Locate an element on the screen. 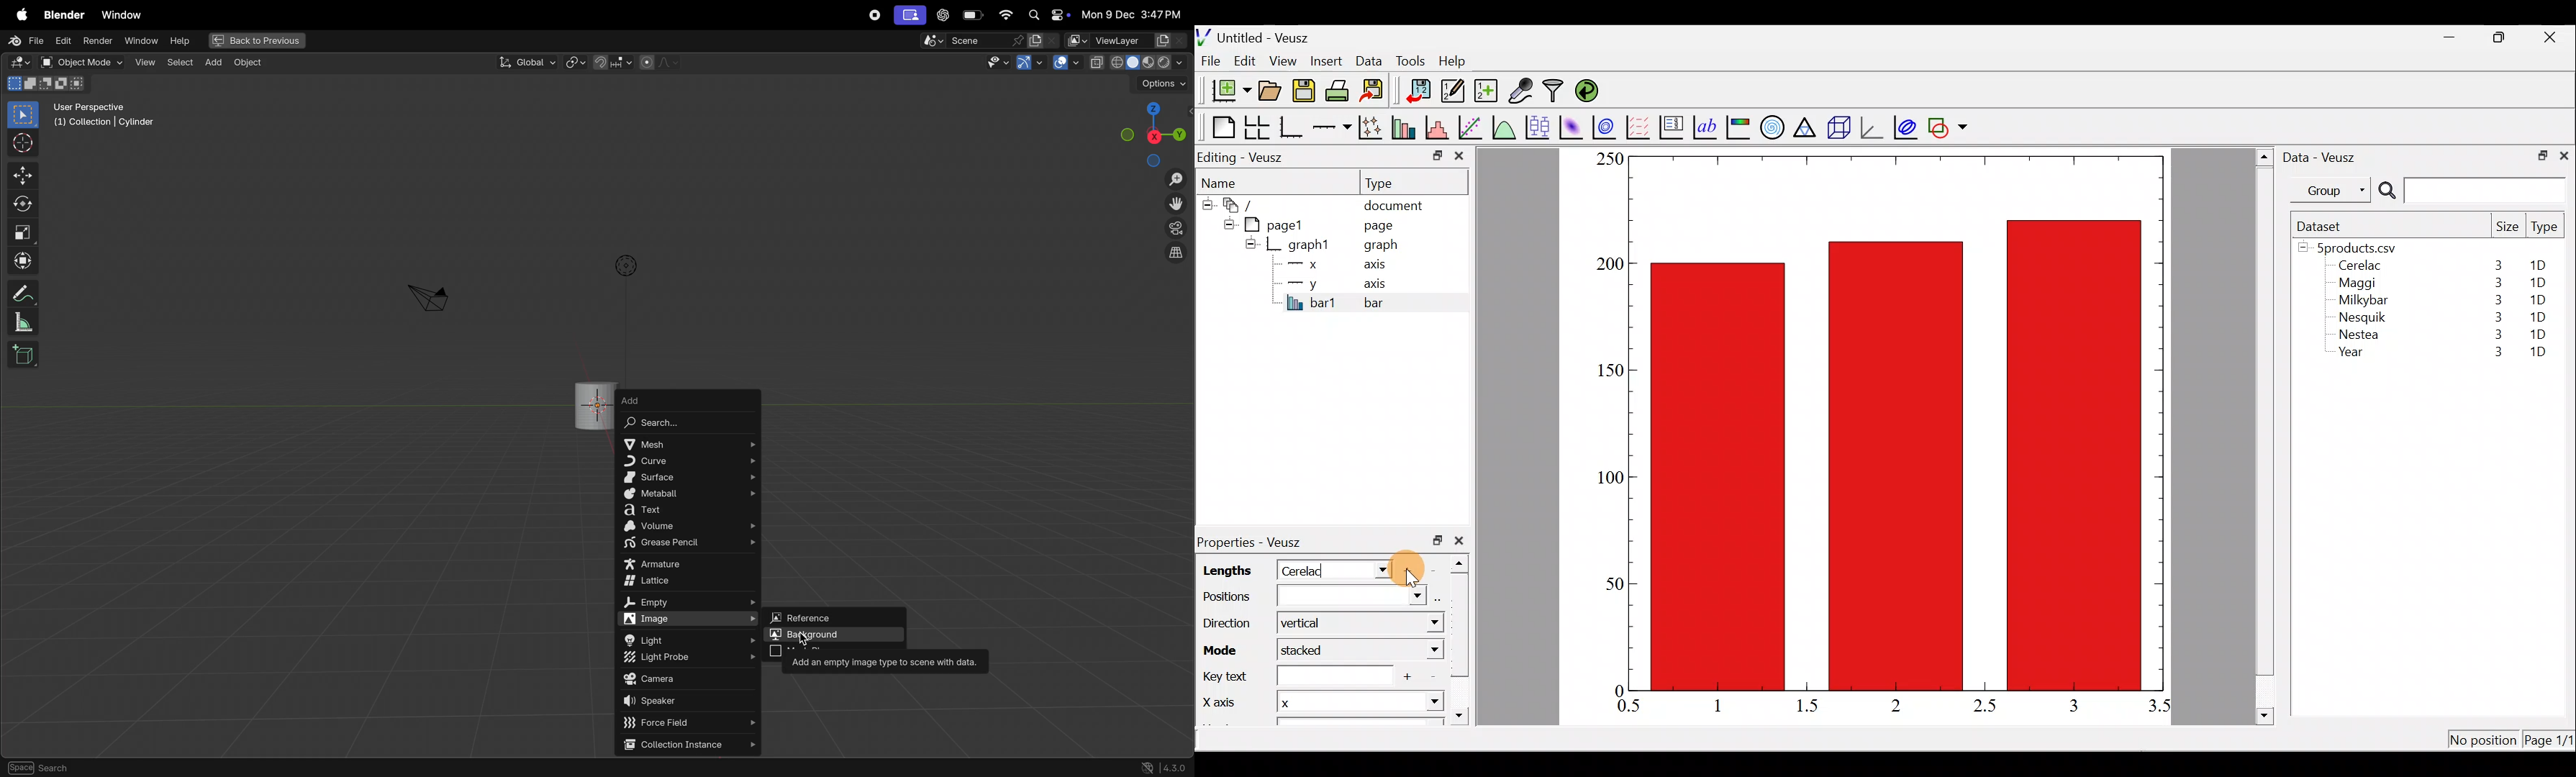 This screenshot has height=784, width=2576. view shading is located at coordinates (1136, 62).